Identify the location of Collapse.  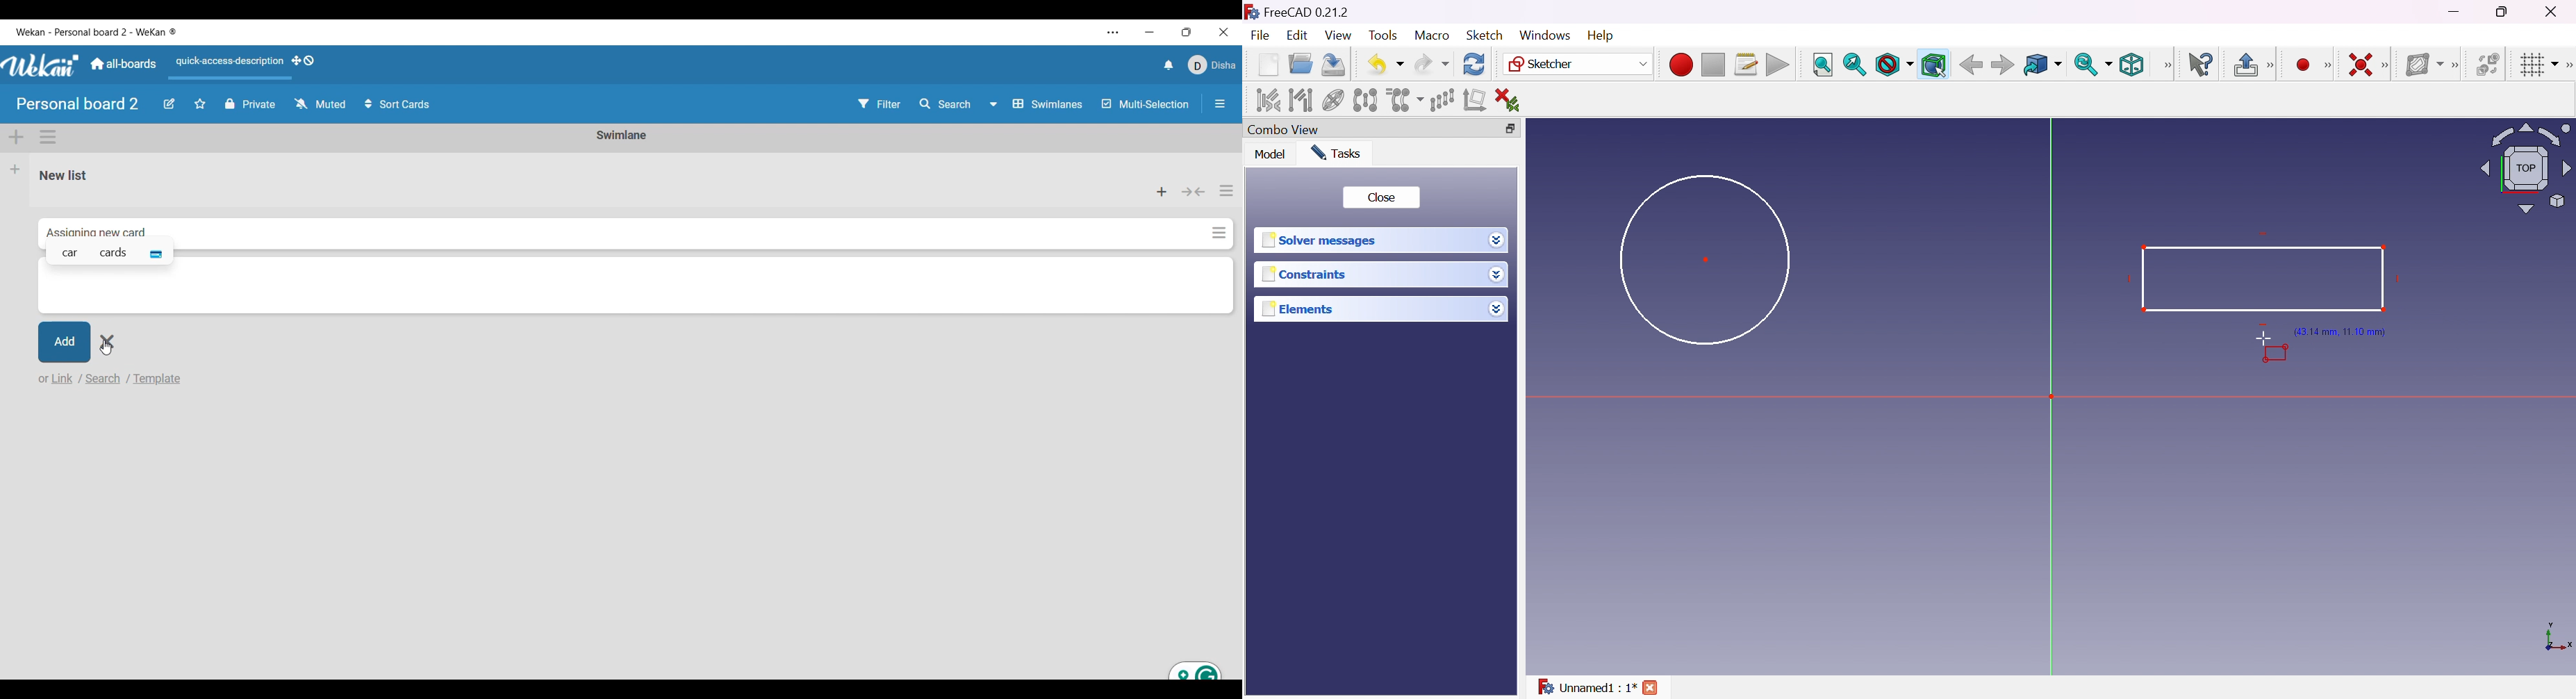
(1194, 192).